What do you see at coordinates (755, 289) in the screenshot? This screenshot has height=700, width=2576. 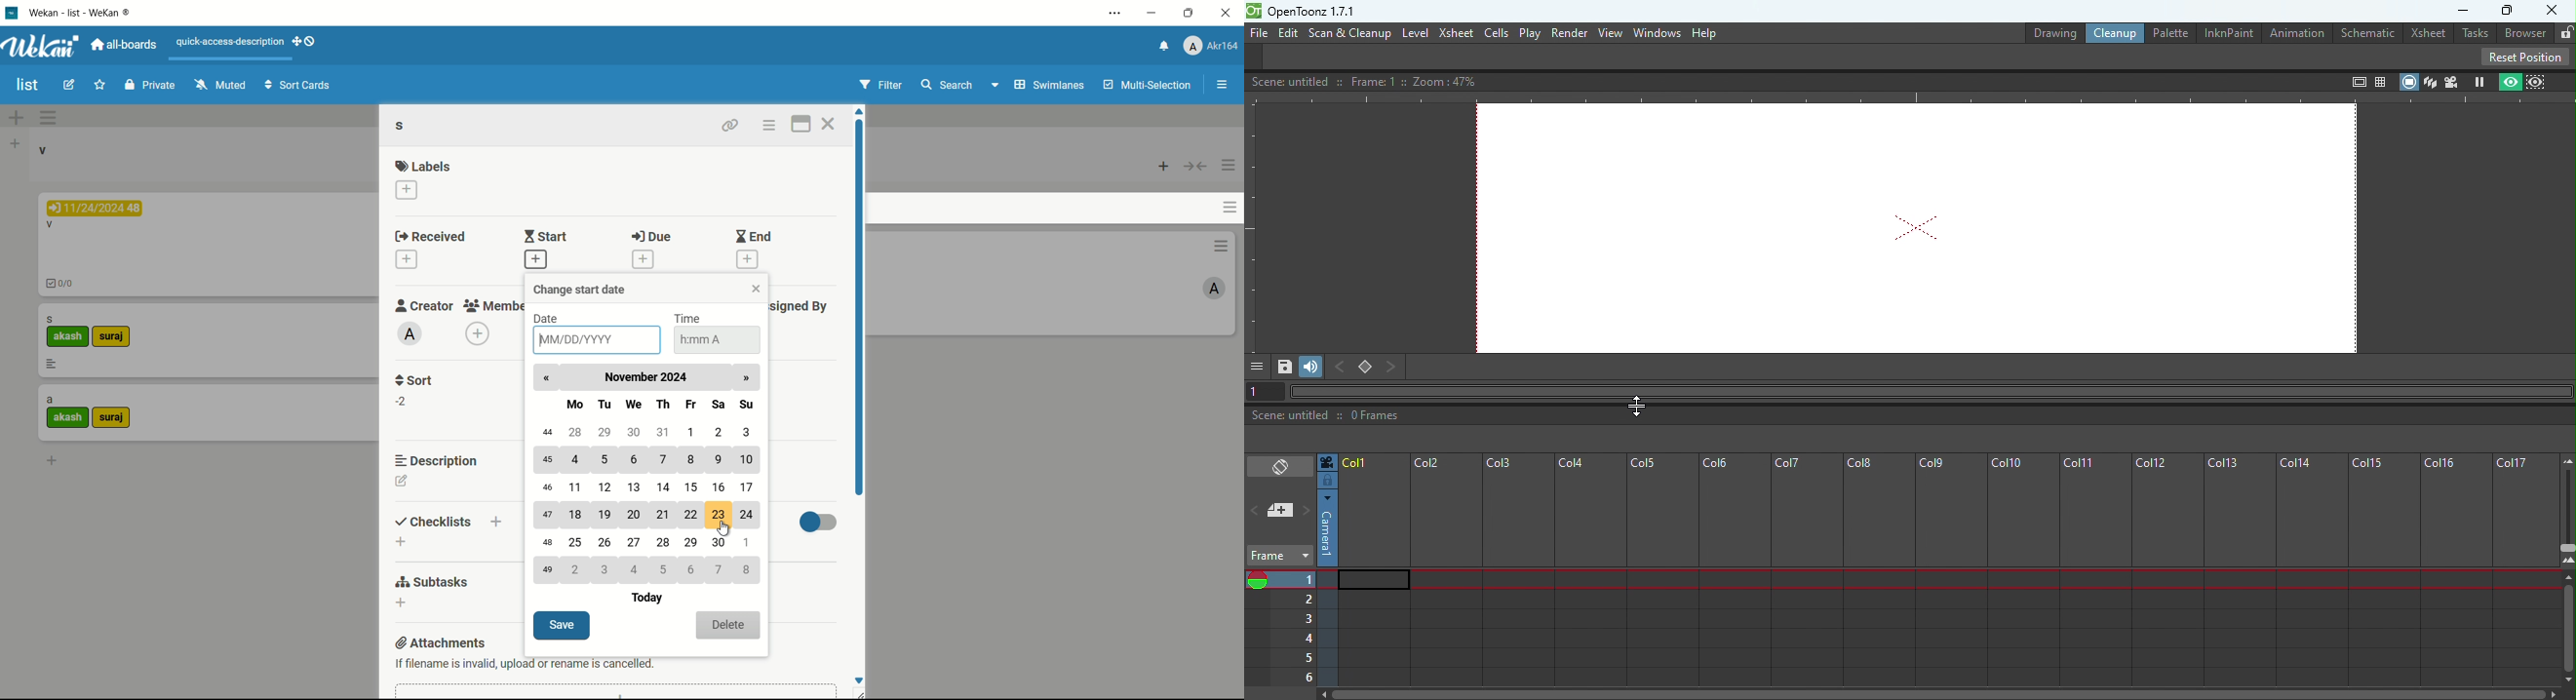 I see `close` at bounding box center [755, 289].